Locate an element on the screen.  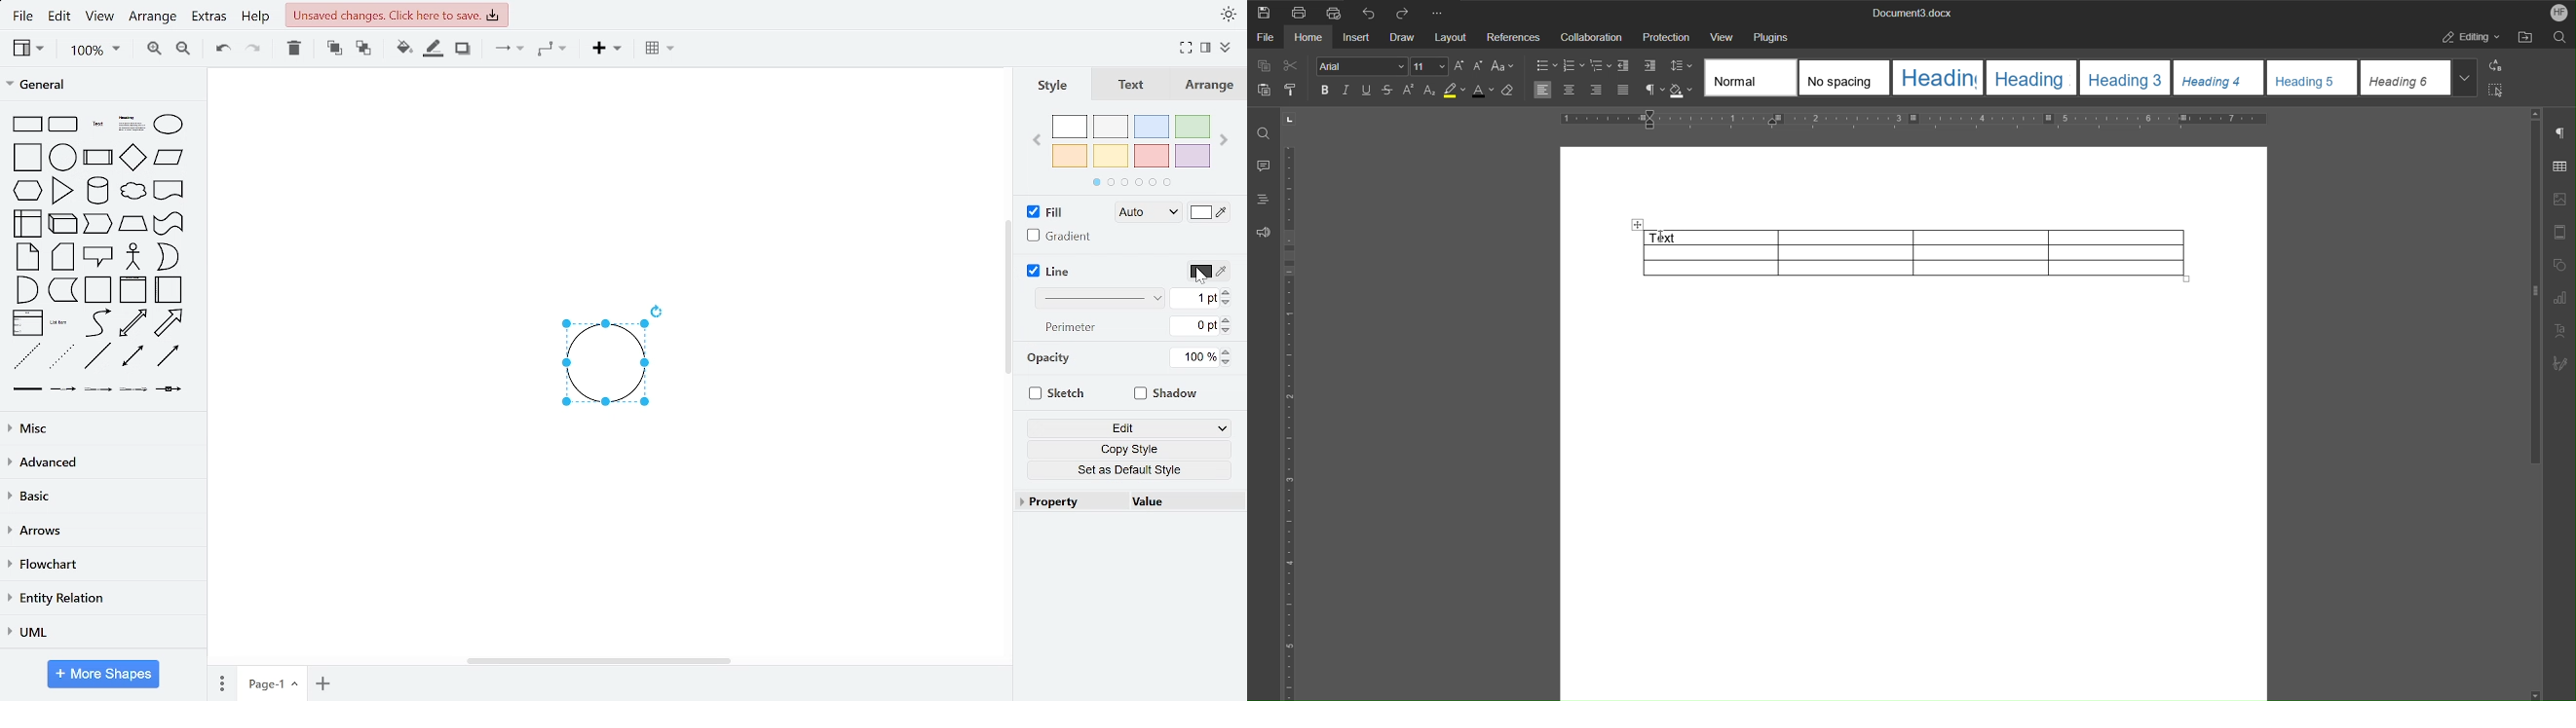
fill color is located at coordinates (404, 50).